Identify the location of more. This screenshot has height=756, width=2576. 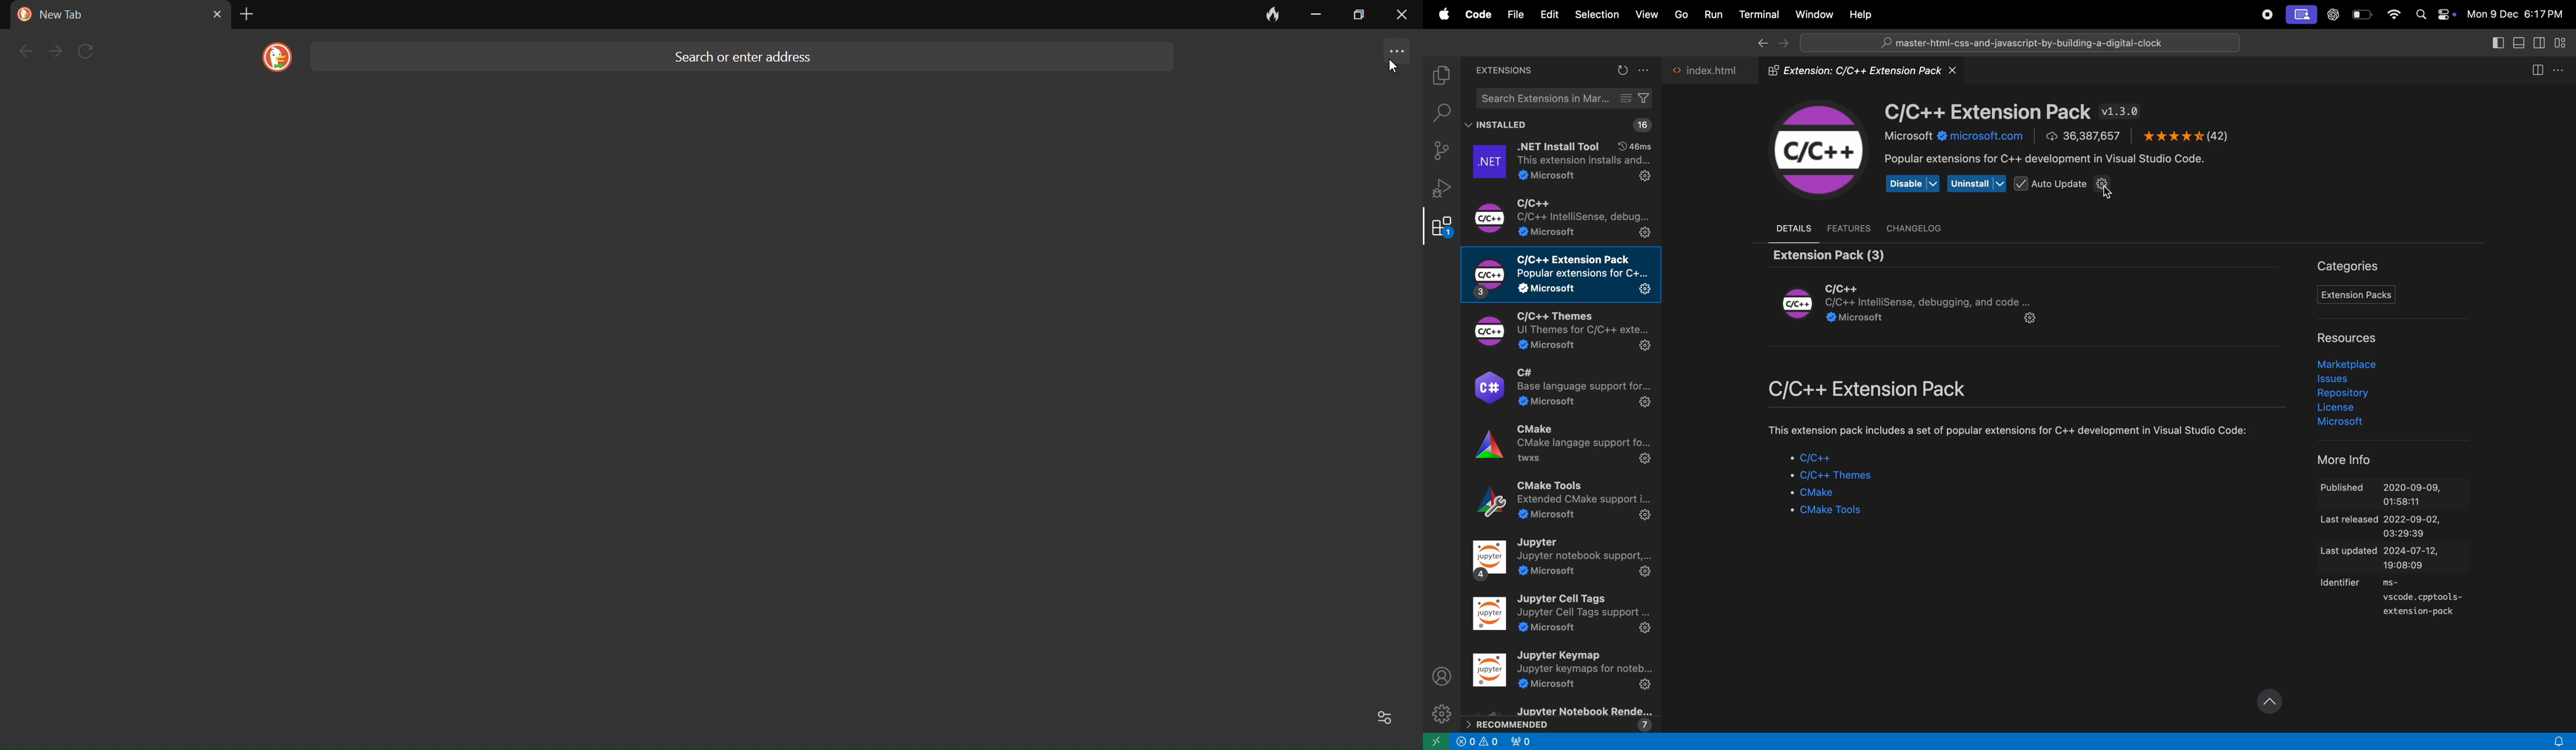
(1389, 53).